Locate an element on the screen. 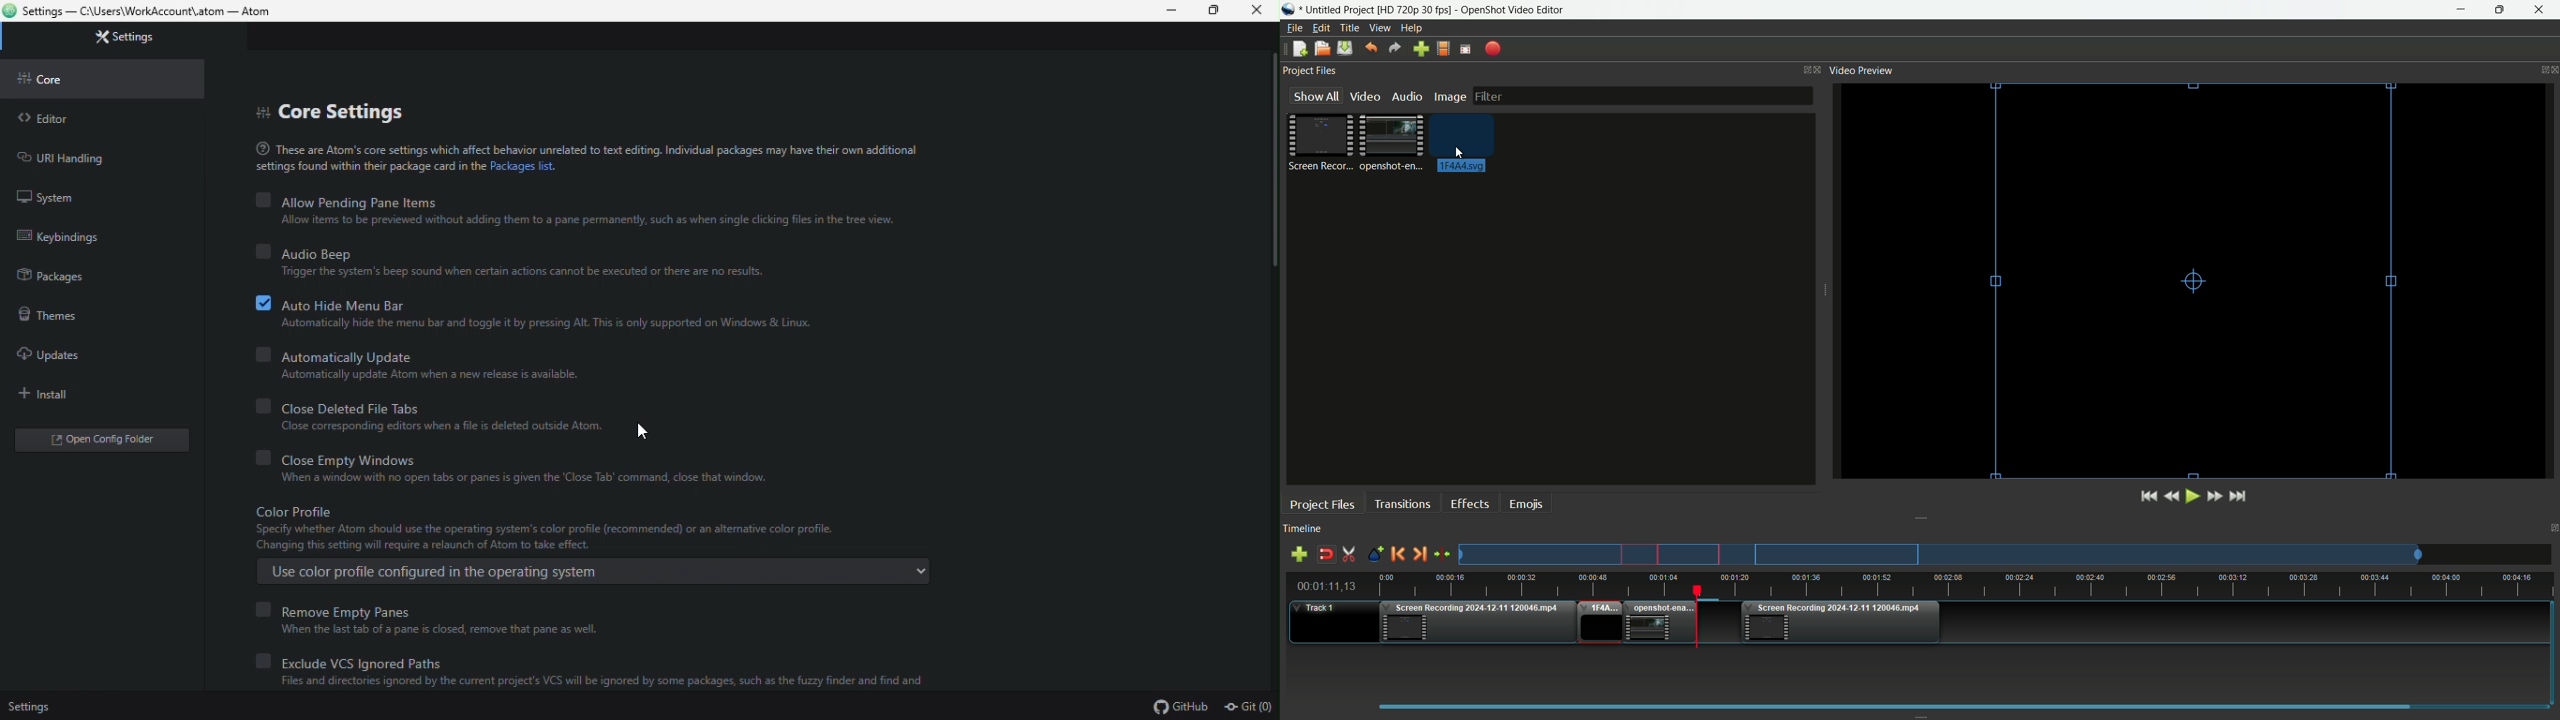 The height and width of the screenshot is (728, 2576). Current time is located at coordinates (1330, 587).